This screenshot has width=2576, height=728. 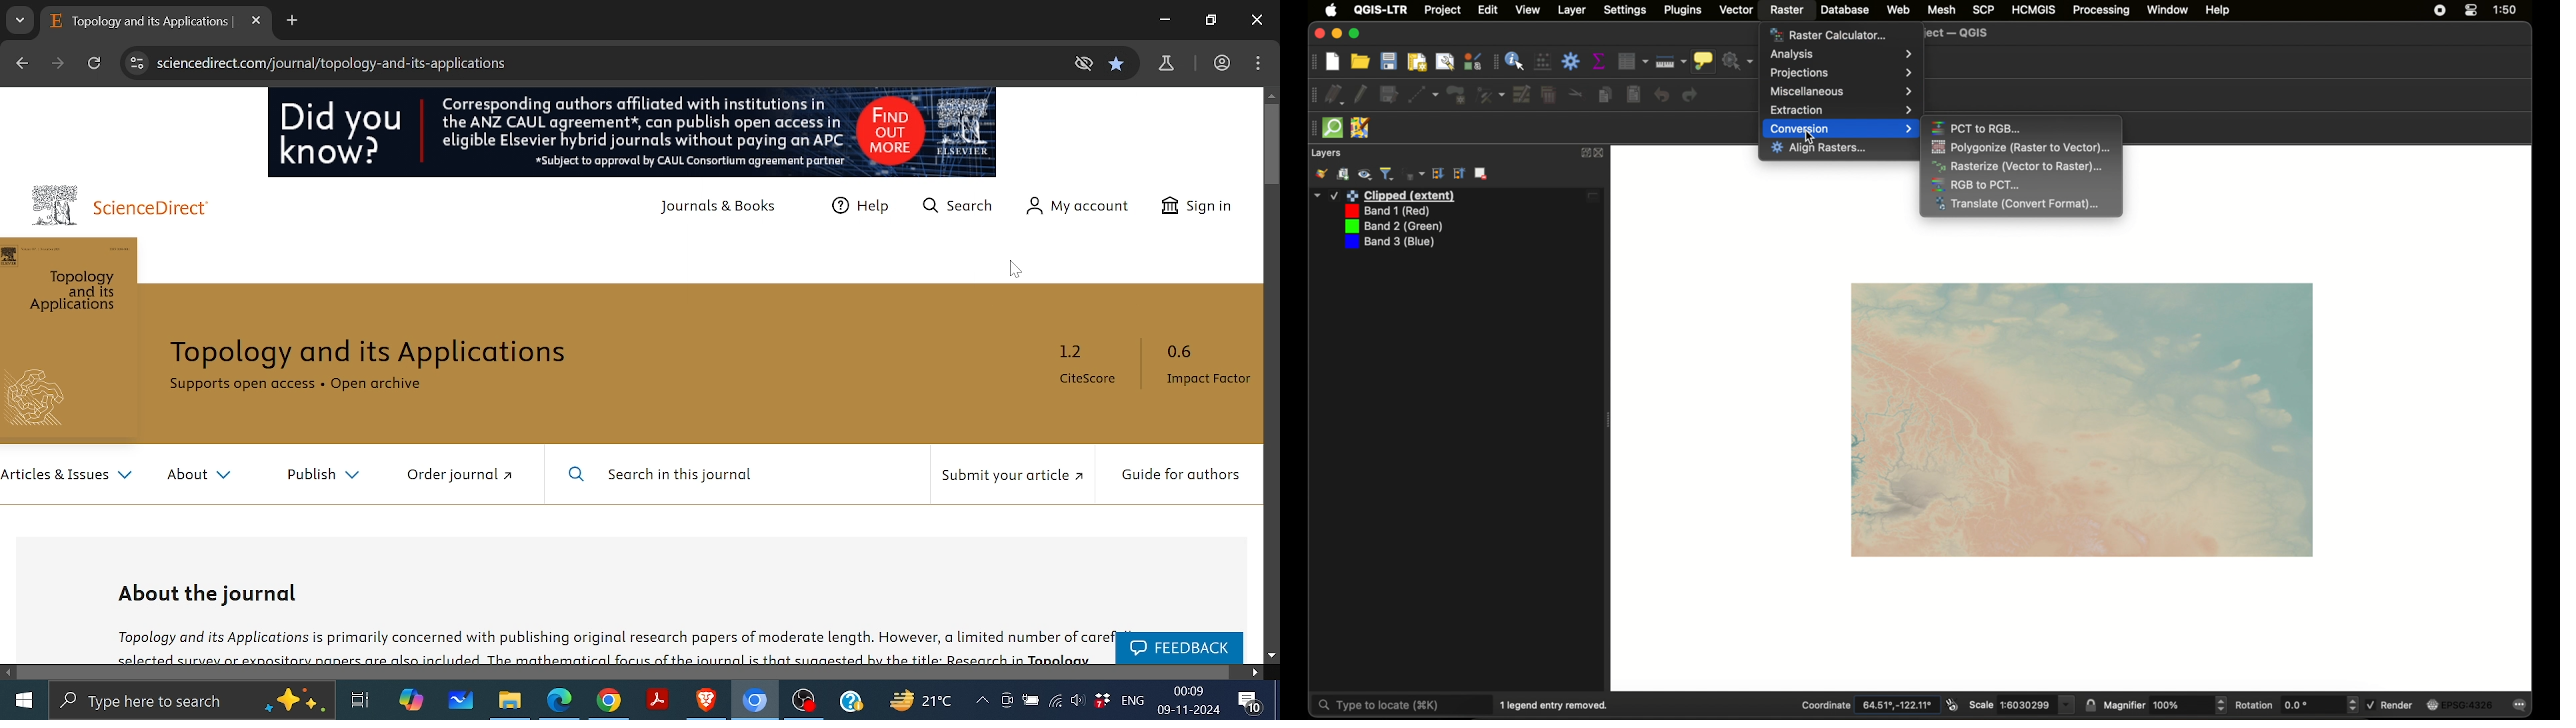 What do you see at coordinates (293, 22) in the screenshot?
I see `Add New tab` at bounding box center [293, 22].